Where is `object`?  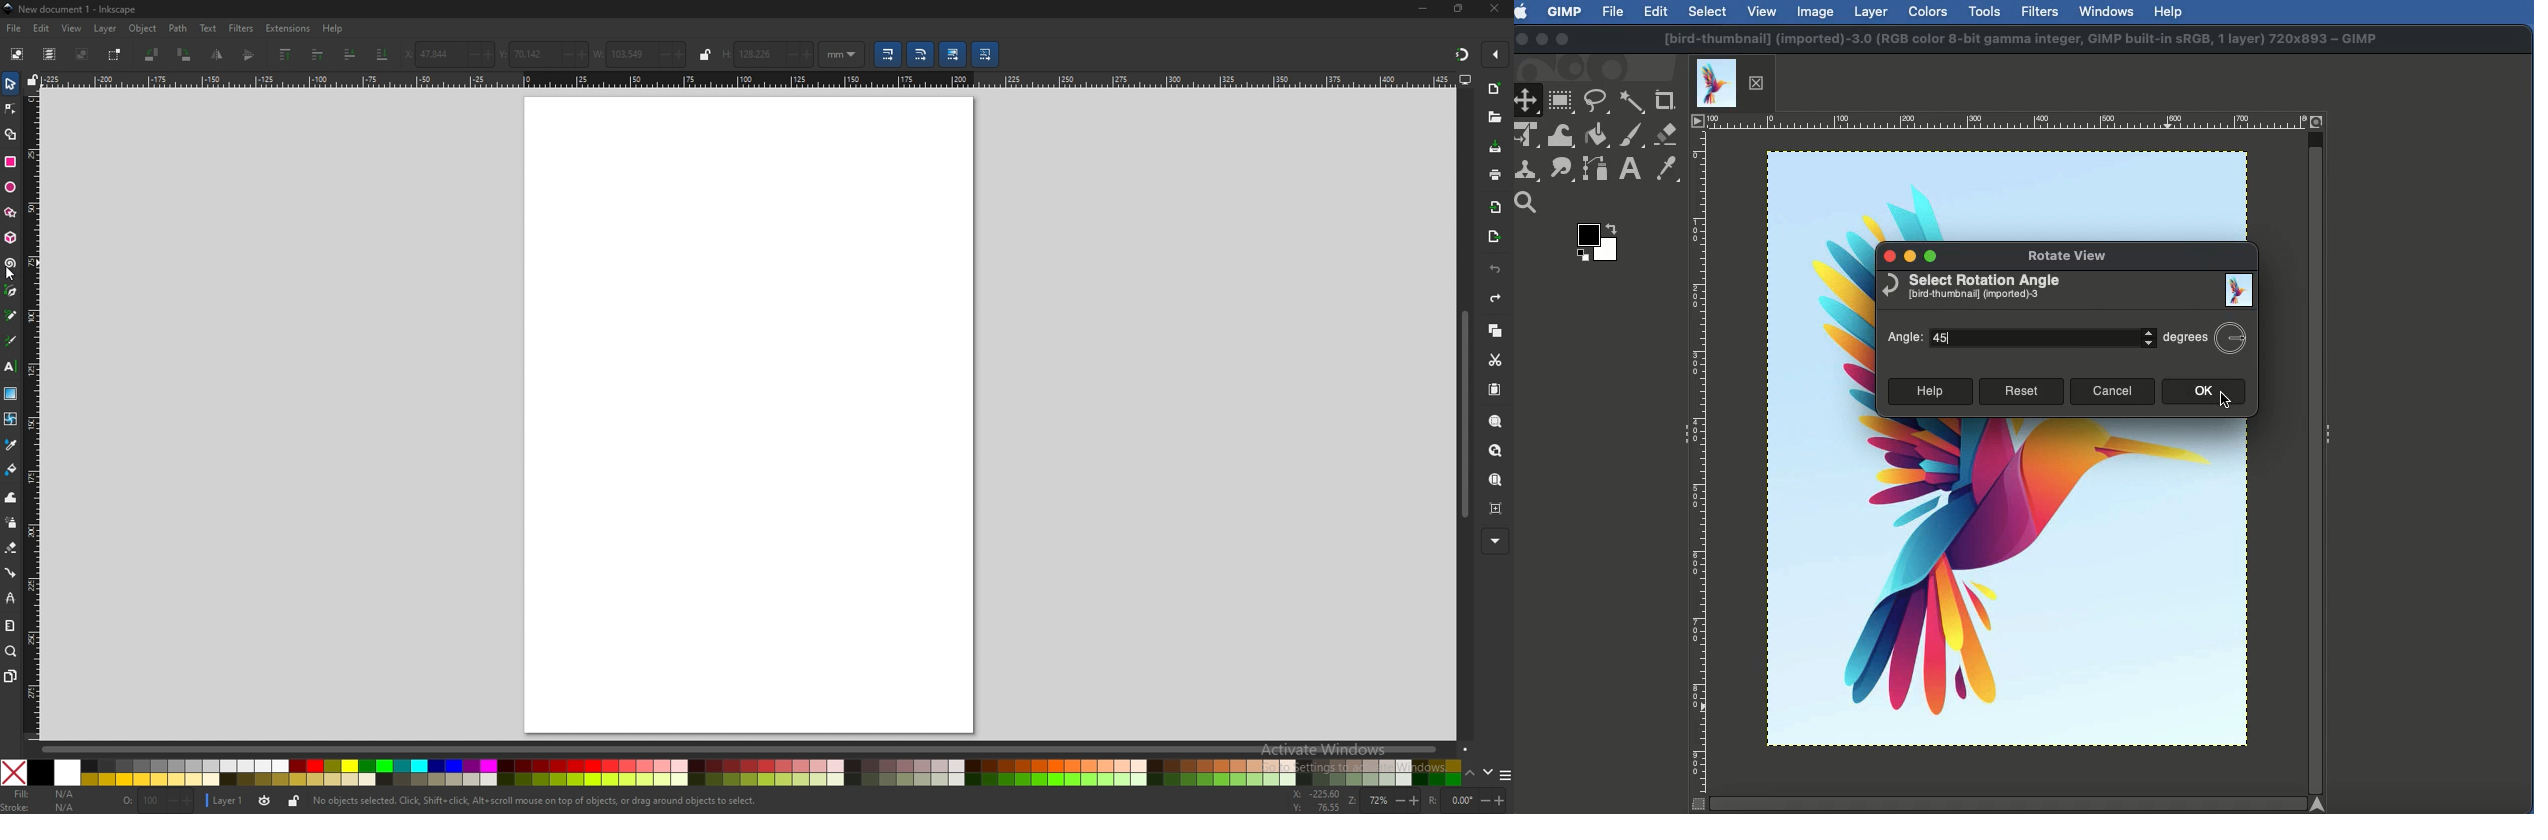 object is located at coordinates (144, 28).